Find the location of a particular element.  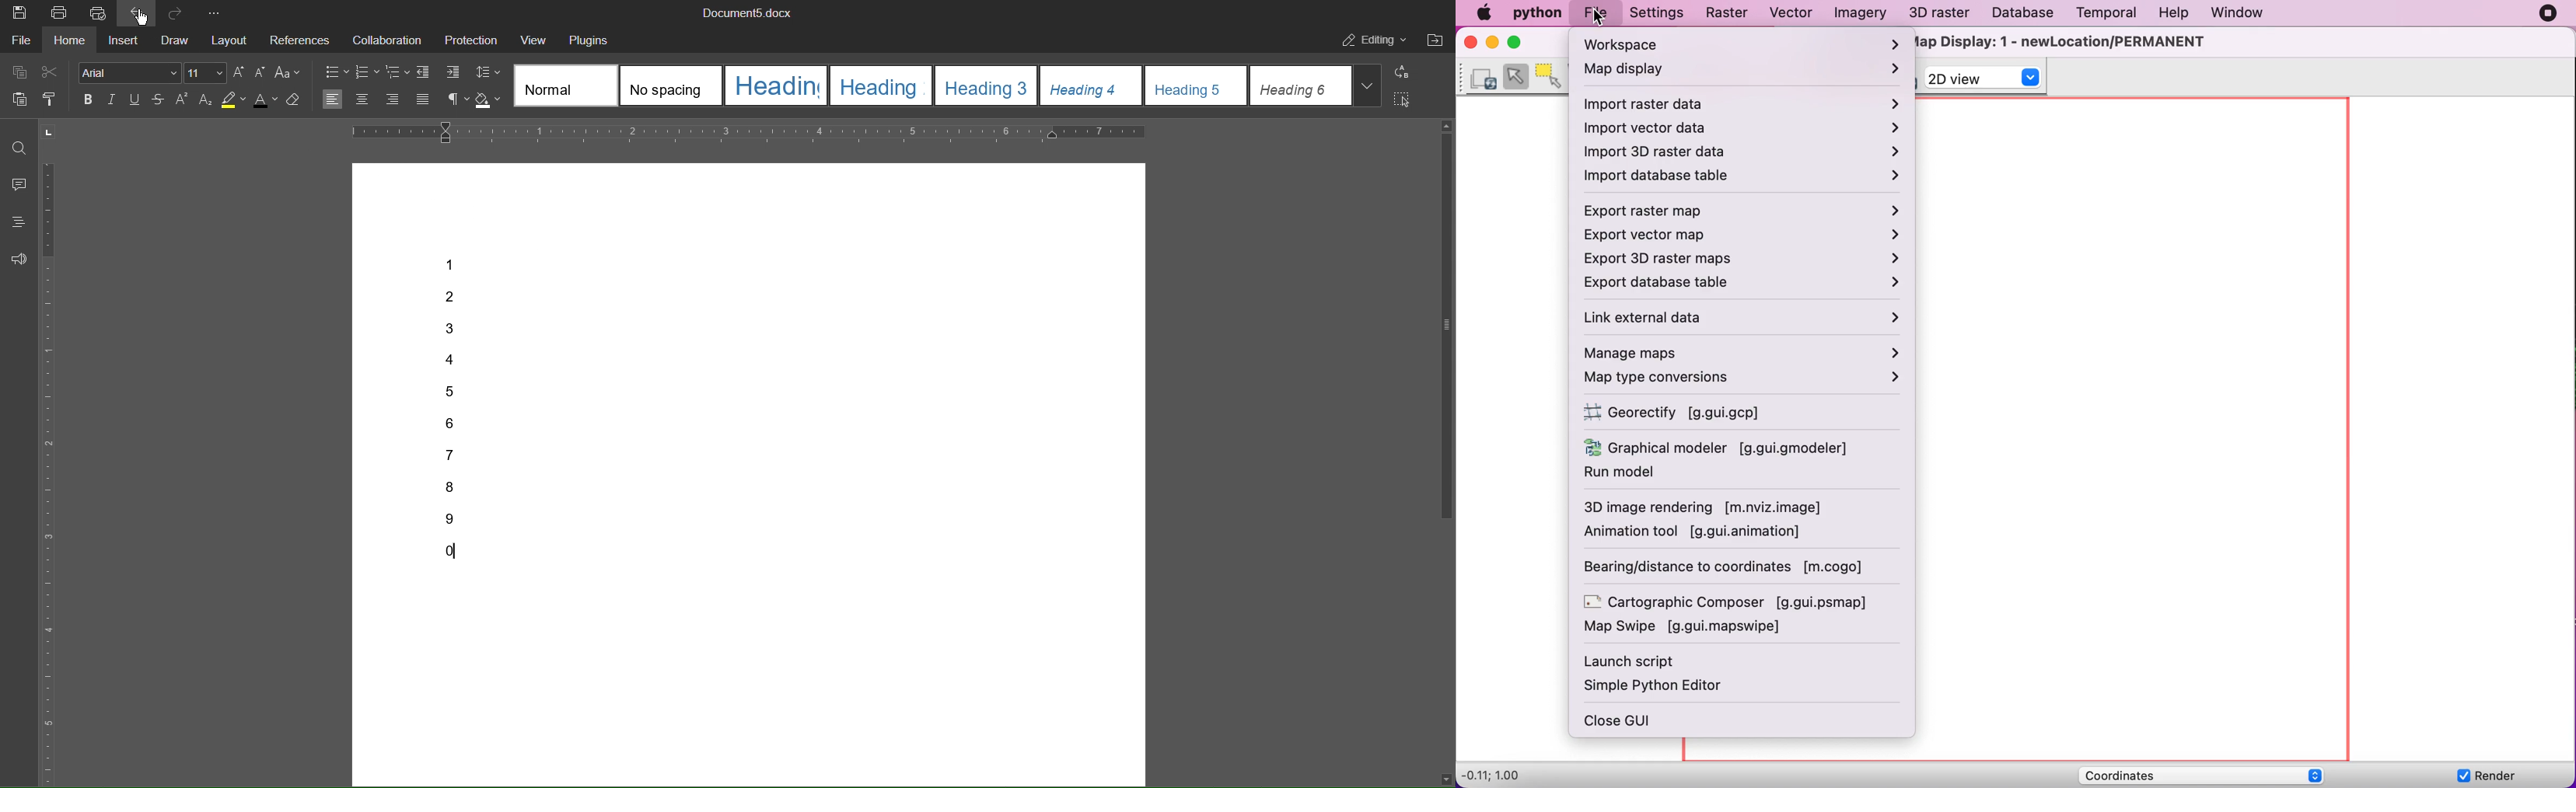

Multilevel lists is located at coordinates (399, 71).